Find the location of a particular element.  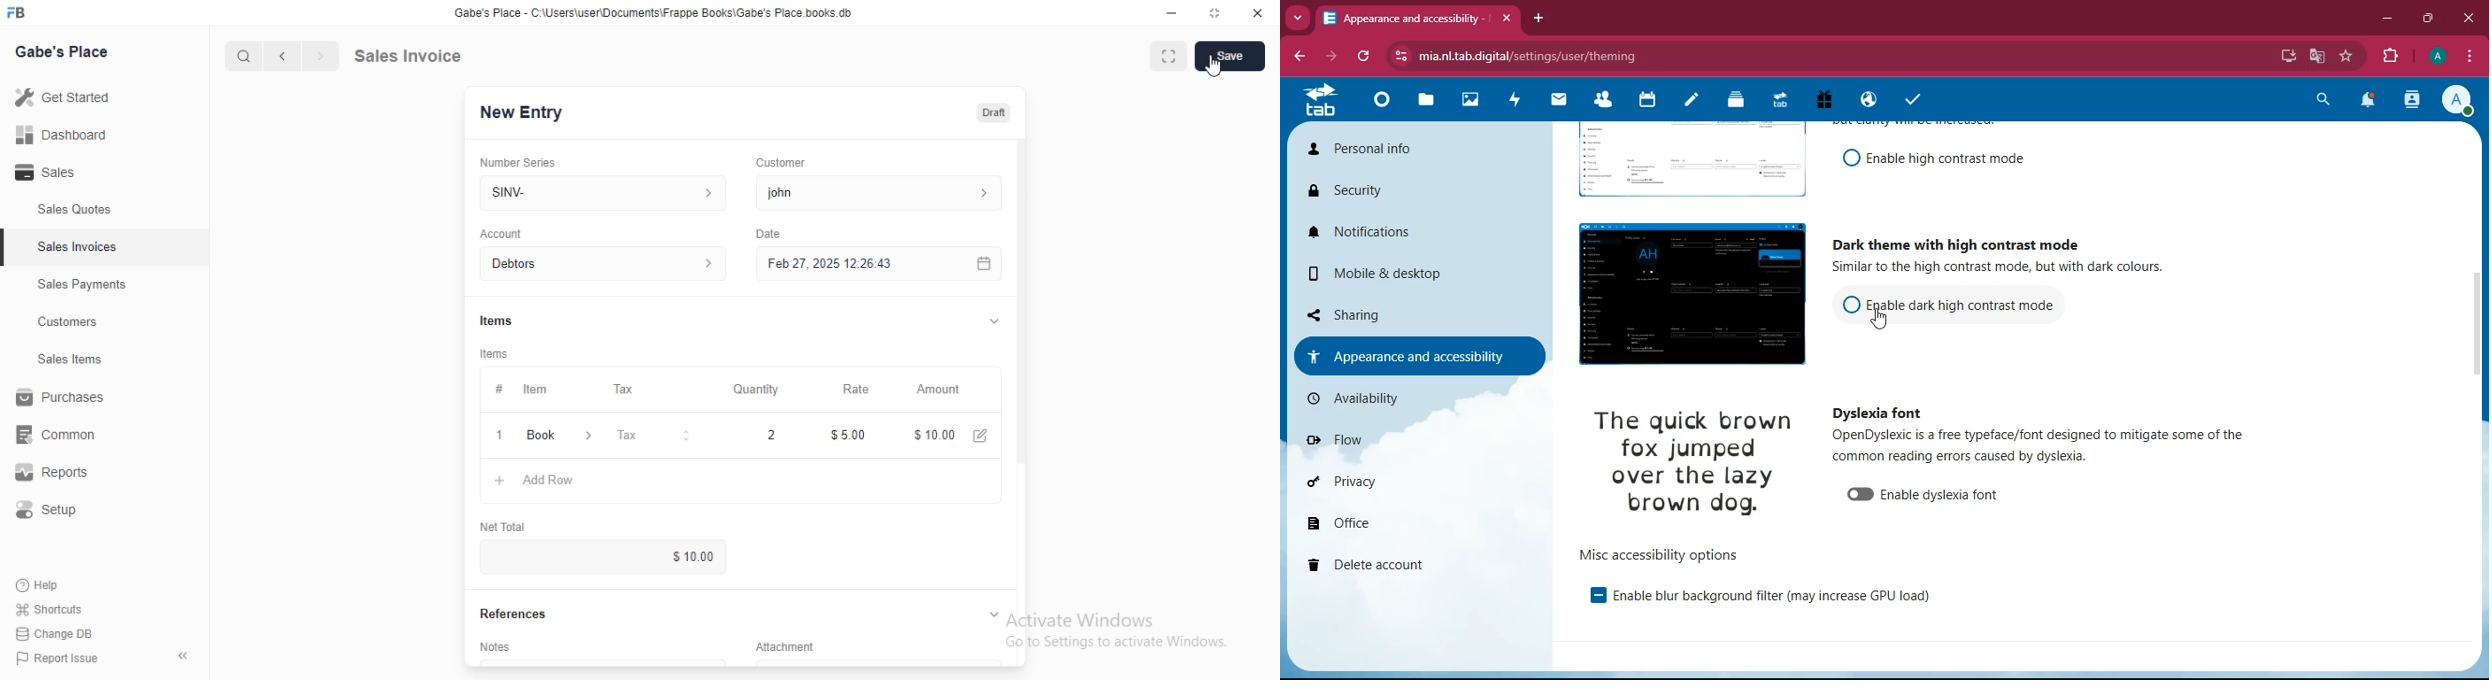

Get started is located at coordinates (65, 97).